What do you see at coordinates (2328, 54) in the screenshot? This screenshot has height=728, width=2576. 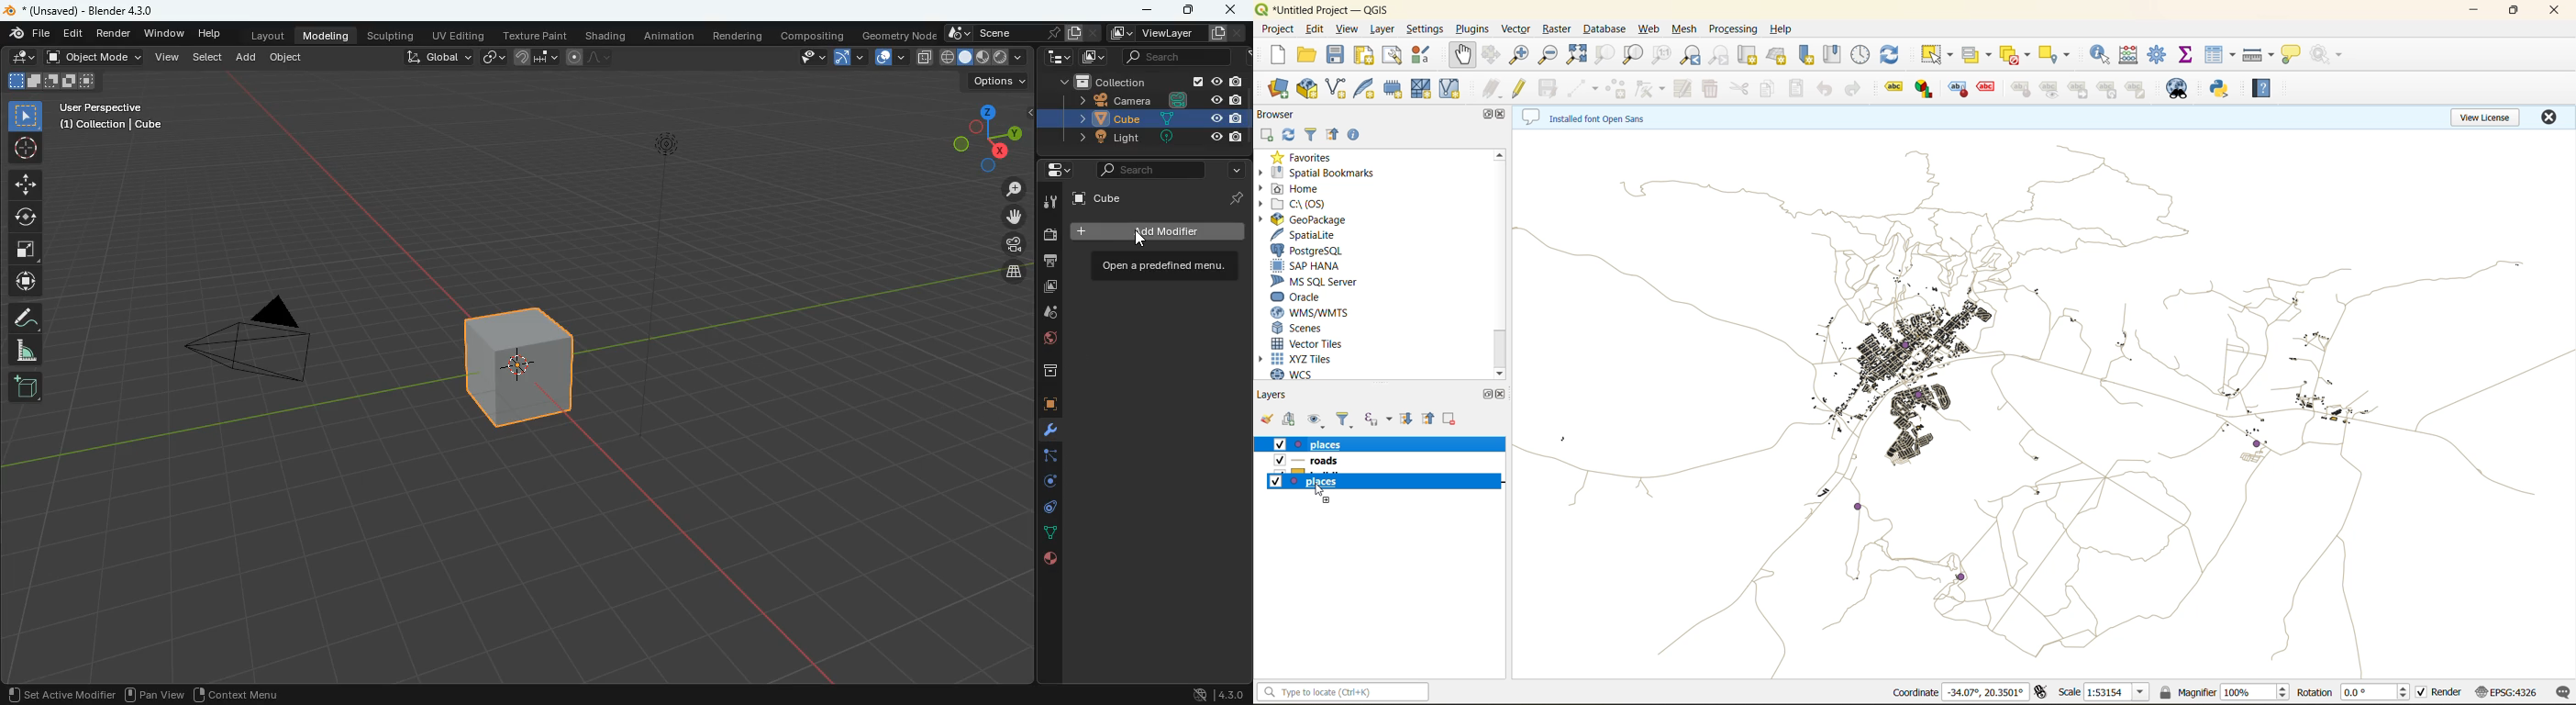 I see `no action` at bounding box center [2328, 54].